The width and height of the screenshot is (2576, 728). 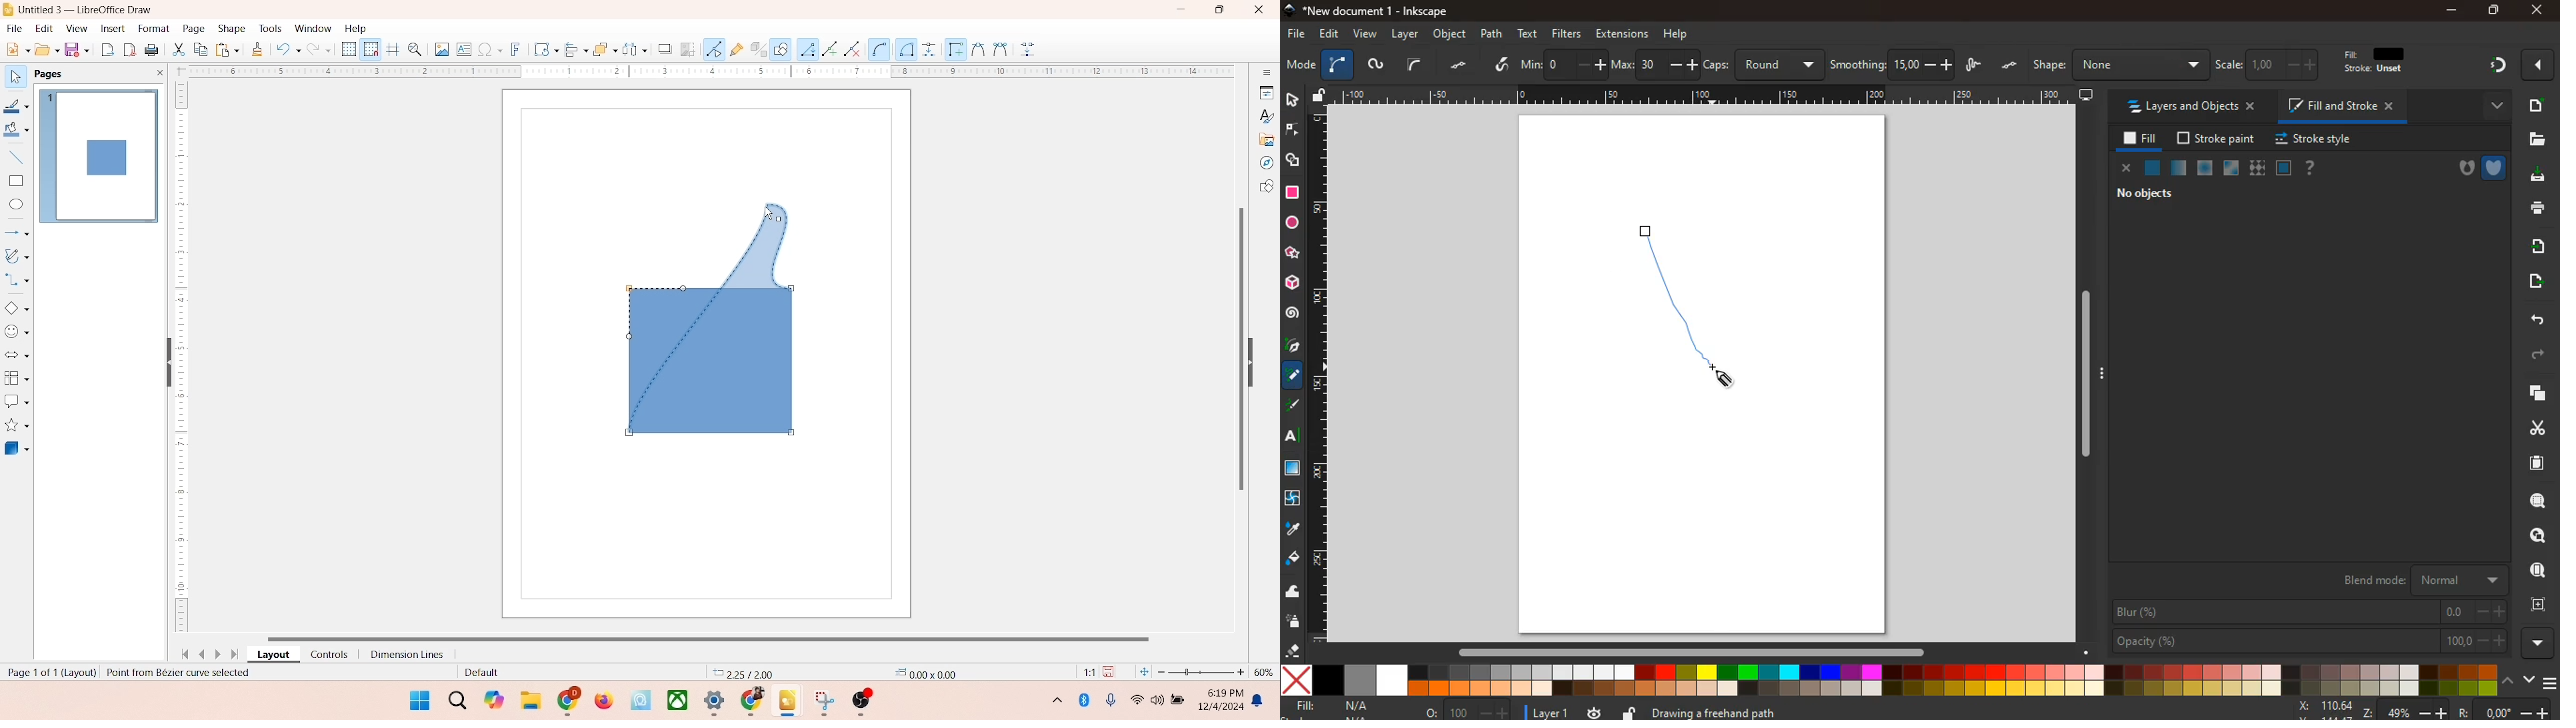 I want to click on draw, so click(x=1699, y=315).